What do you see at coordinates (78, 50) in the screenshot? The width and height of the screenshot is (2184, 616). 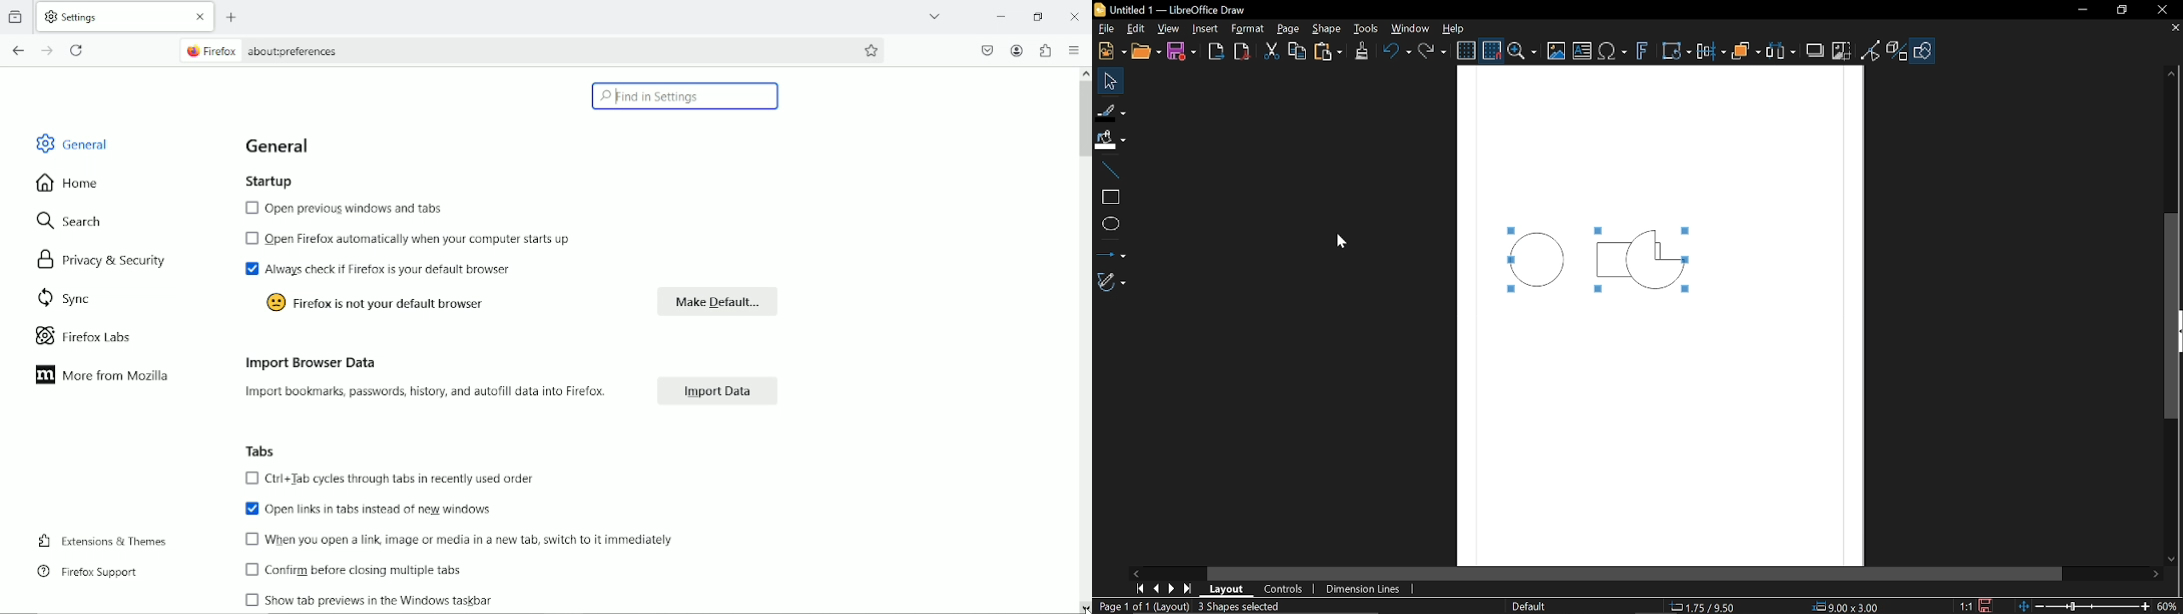 I see `reload the current tab` at bounding box center [78, 50].